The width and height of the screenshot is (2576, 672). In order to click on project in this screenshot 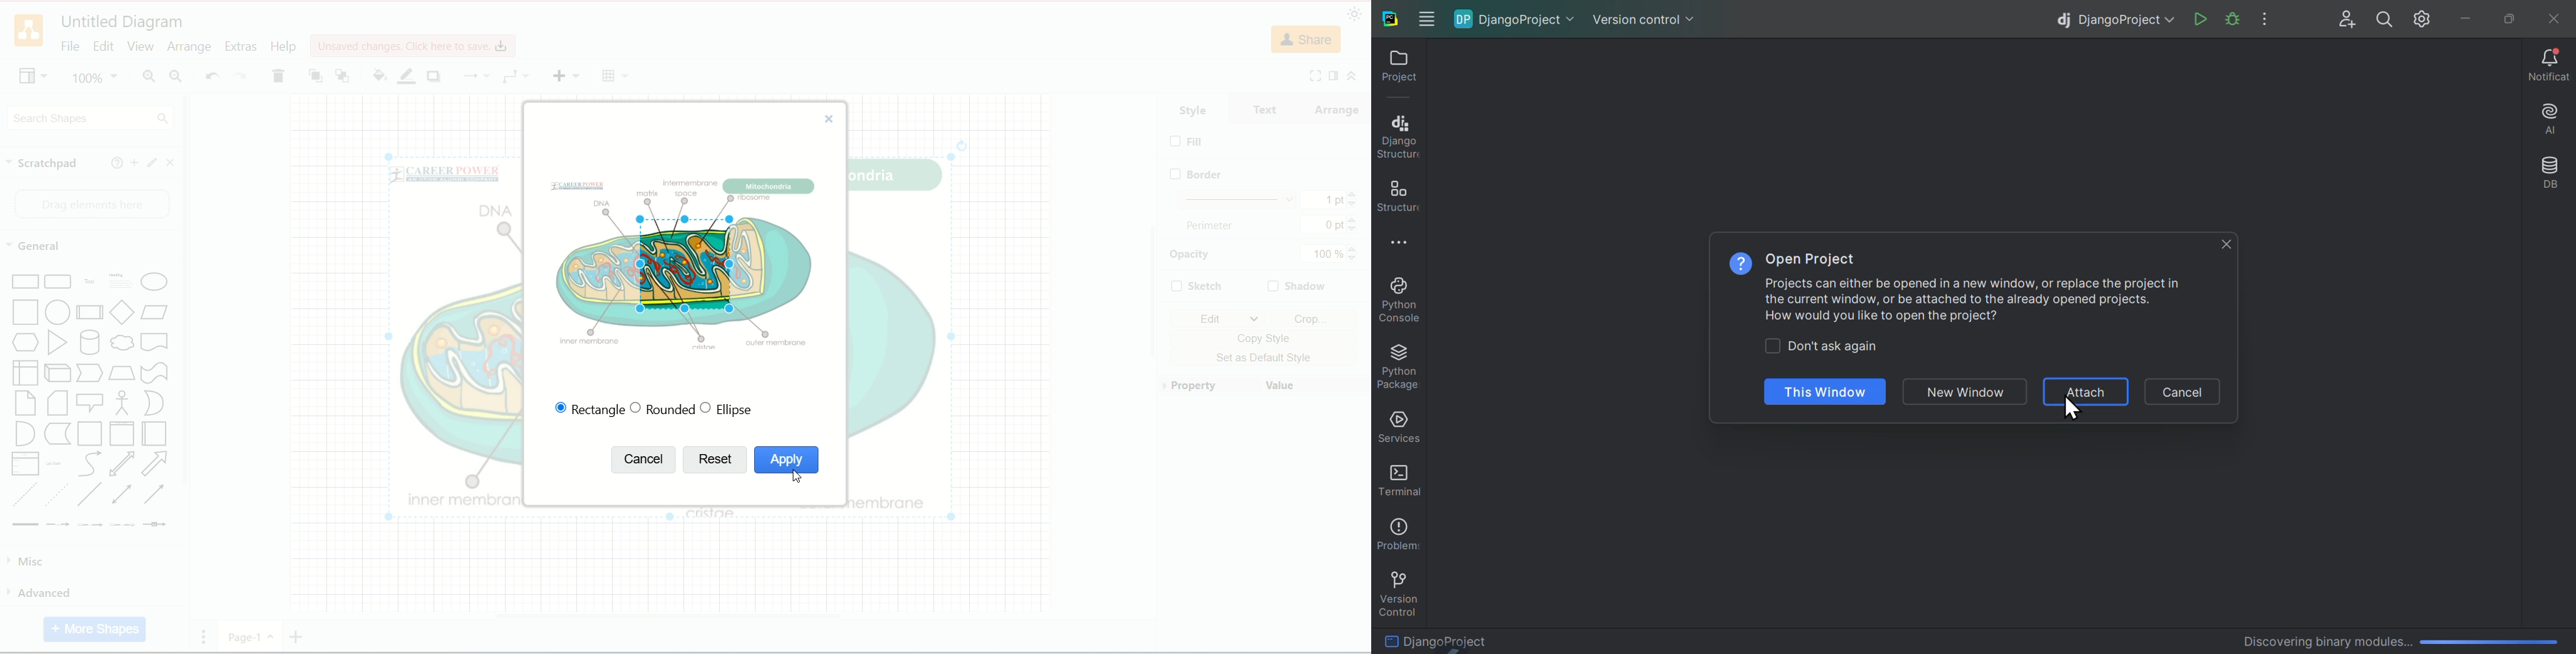, I will do `click(1394, 70)`.